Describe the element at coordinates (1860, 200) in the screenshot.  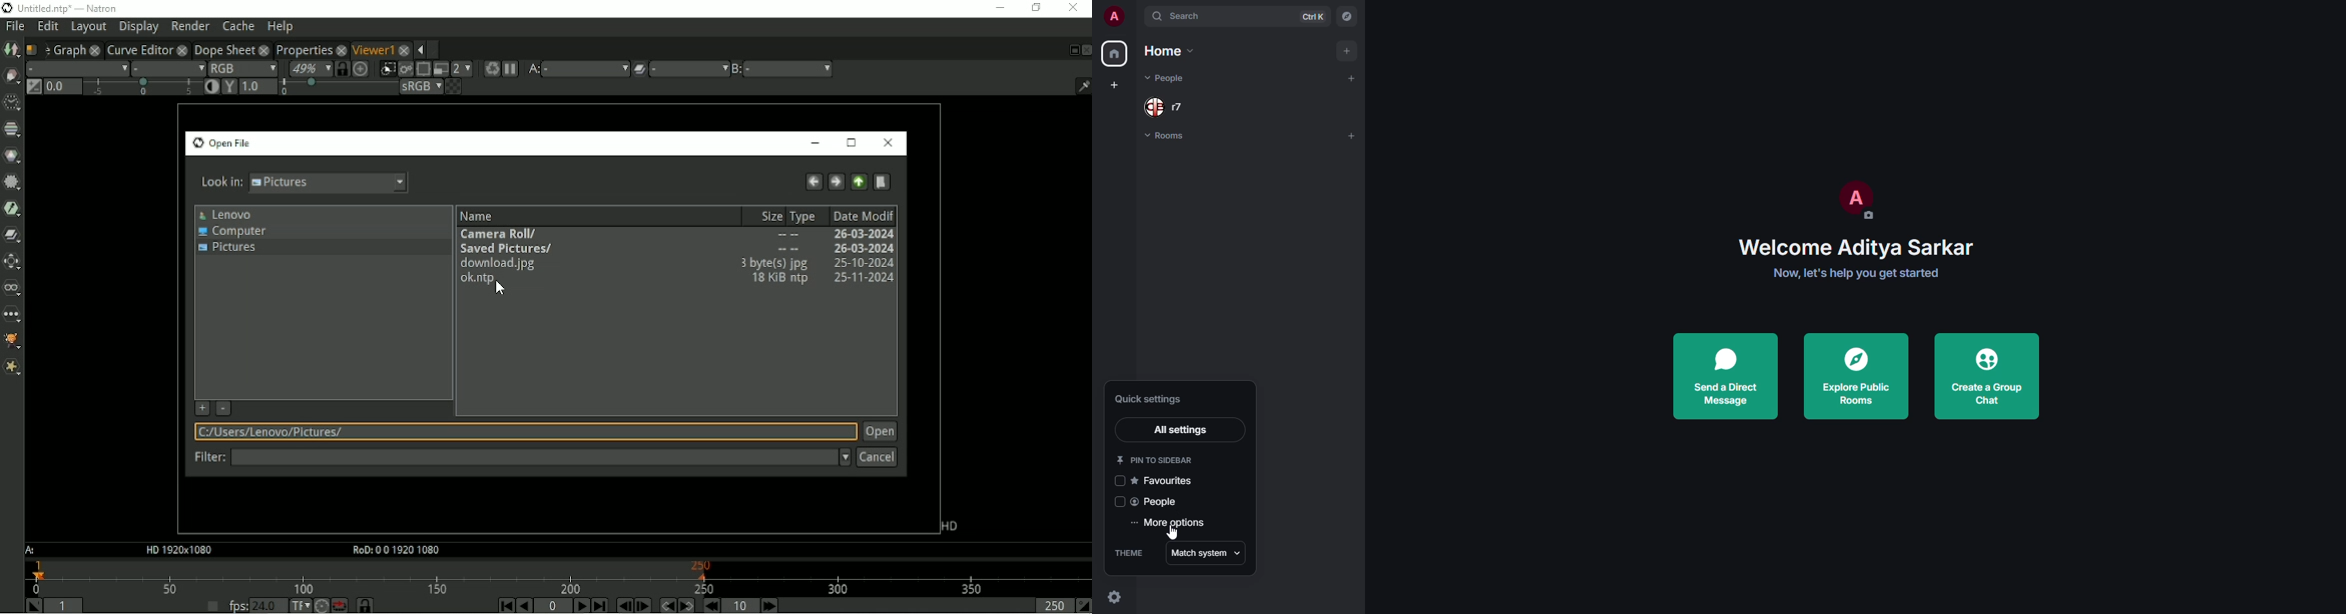
I see `profile` at that location.